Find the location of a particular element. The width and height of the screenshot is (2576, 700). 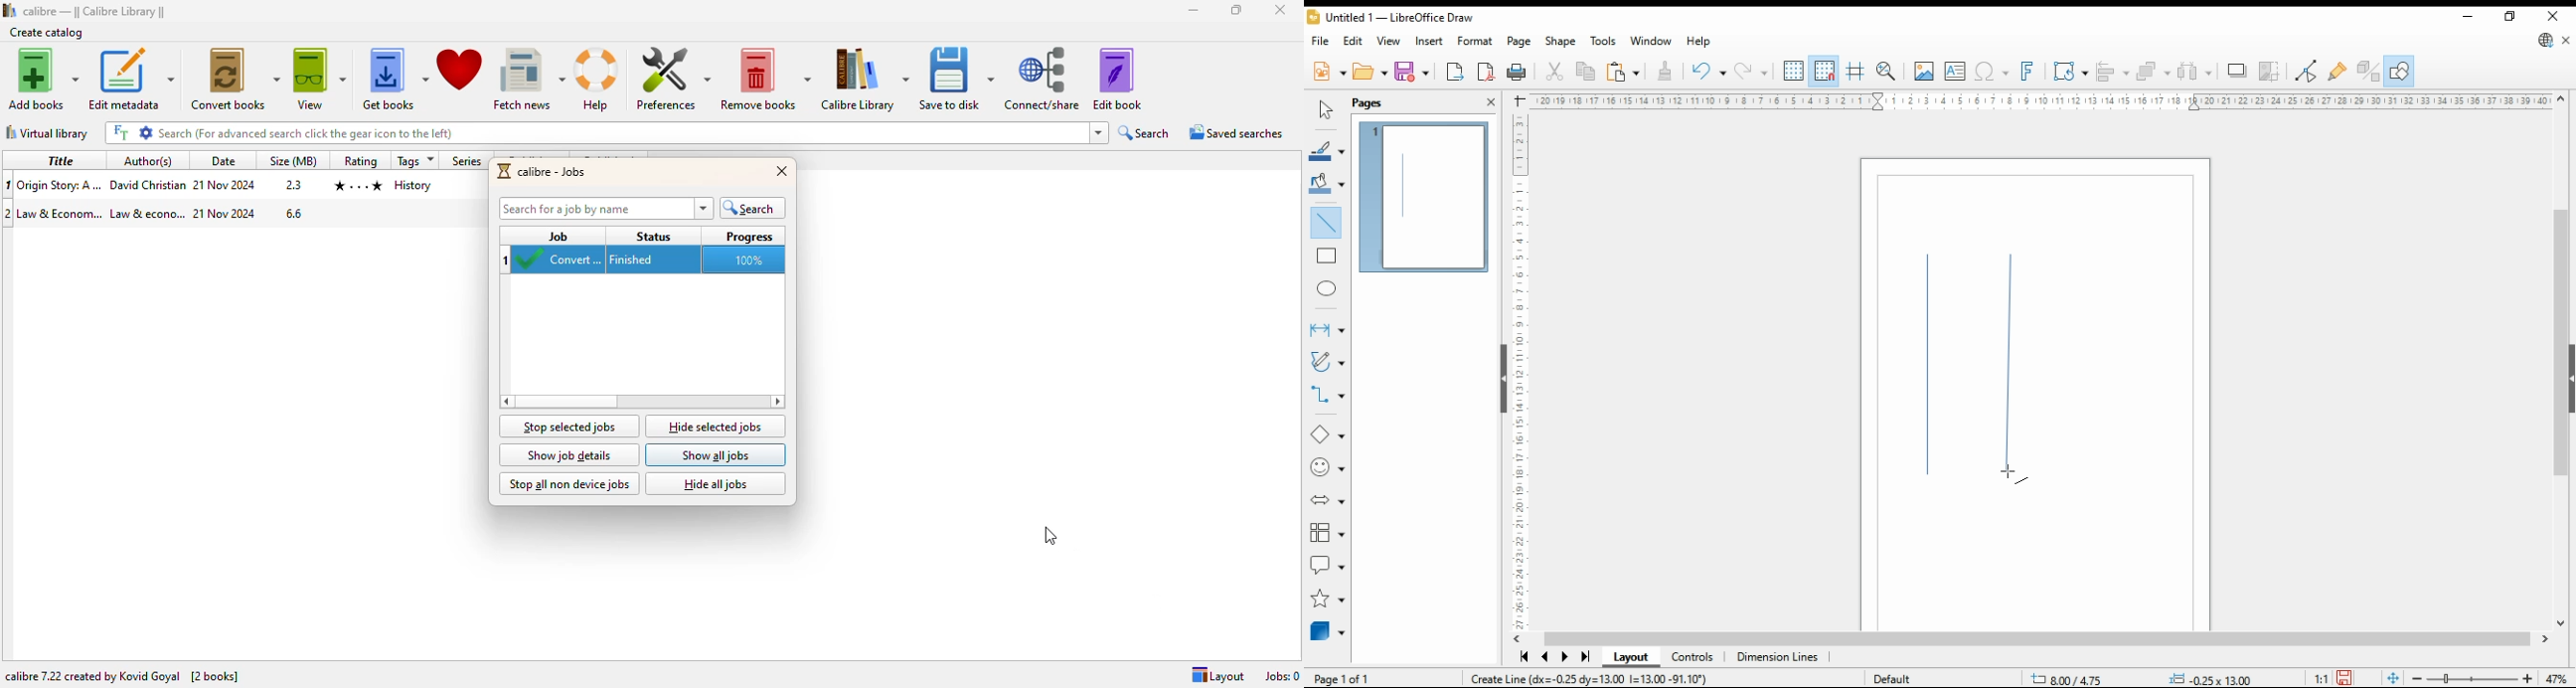

get books is located at coordinates (394, 78).